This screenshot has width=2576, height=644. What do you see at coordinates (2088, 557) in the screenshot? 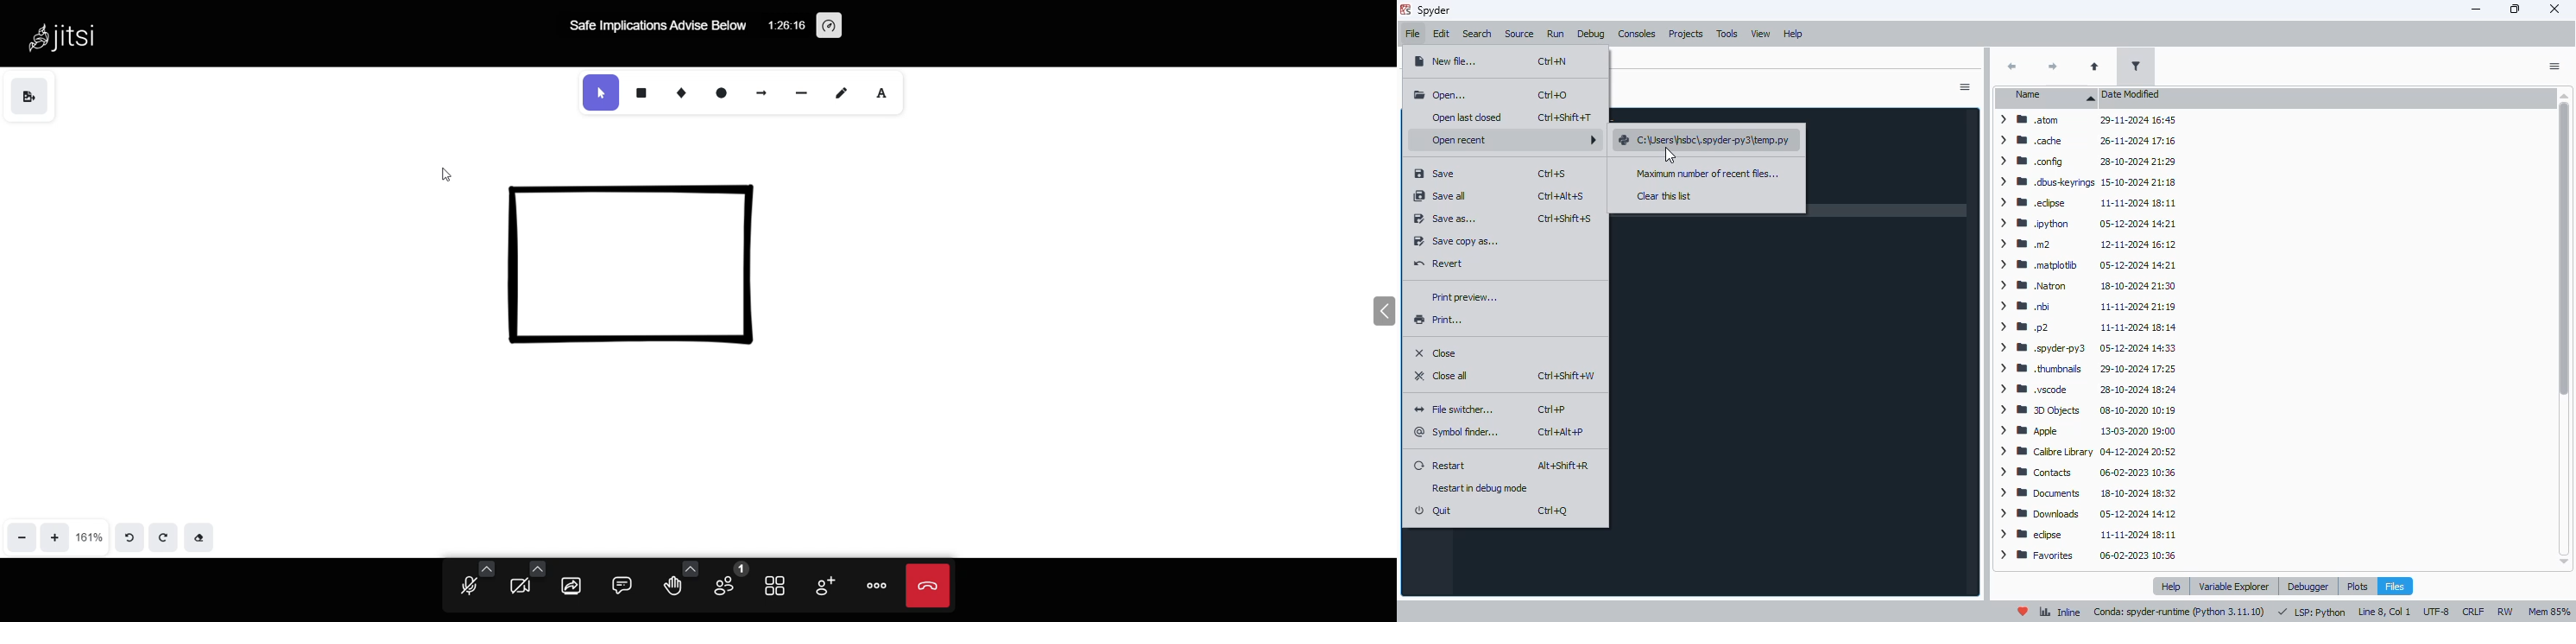
I see `> BB Favorites 06-02-2023 10:36` at bounding box center [2088, 557].